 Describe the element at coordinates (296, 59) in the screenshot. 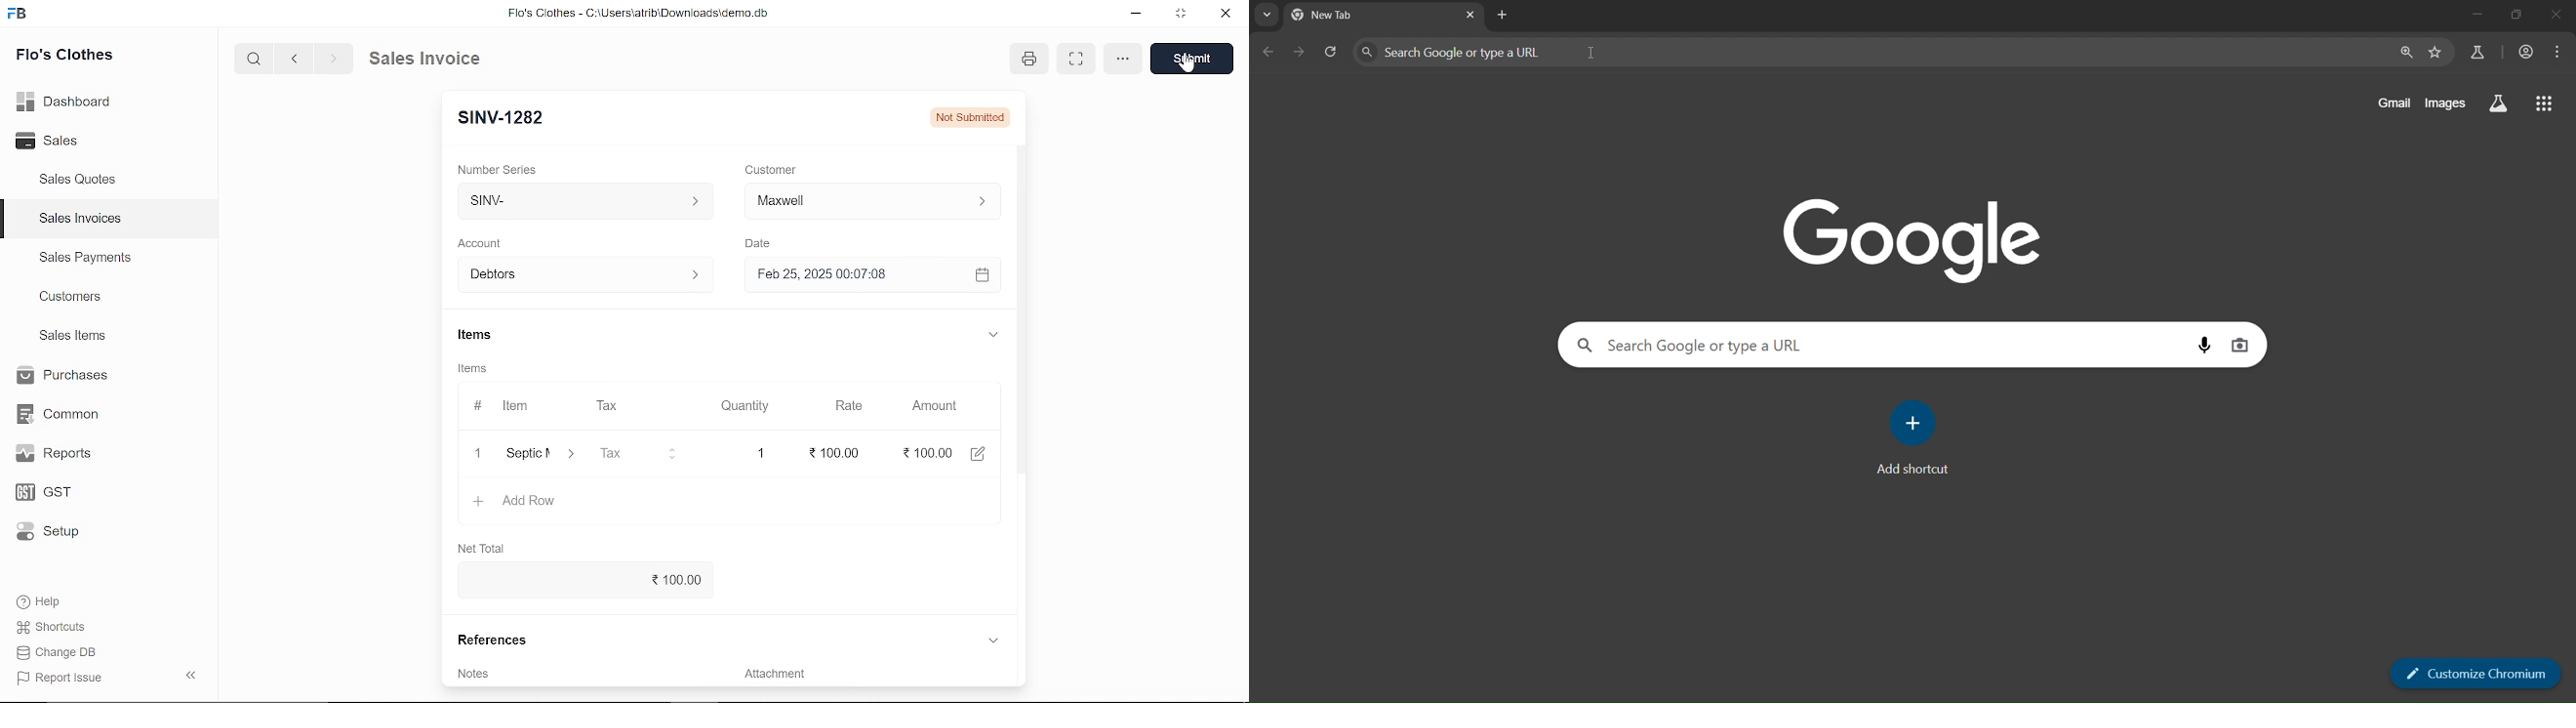

I see `previous` at that location.